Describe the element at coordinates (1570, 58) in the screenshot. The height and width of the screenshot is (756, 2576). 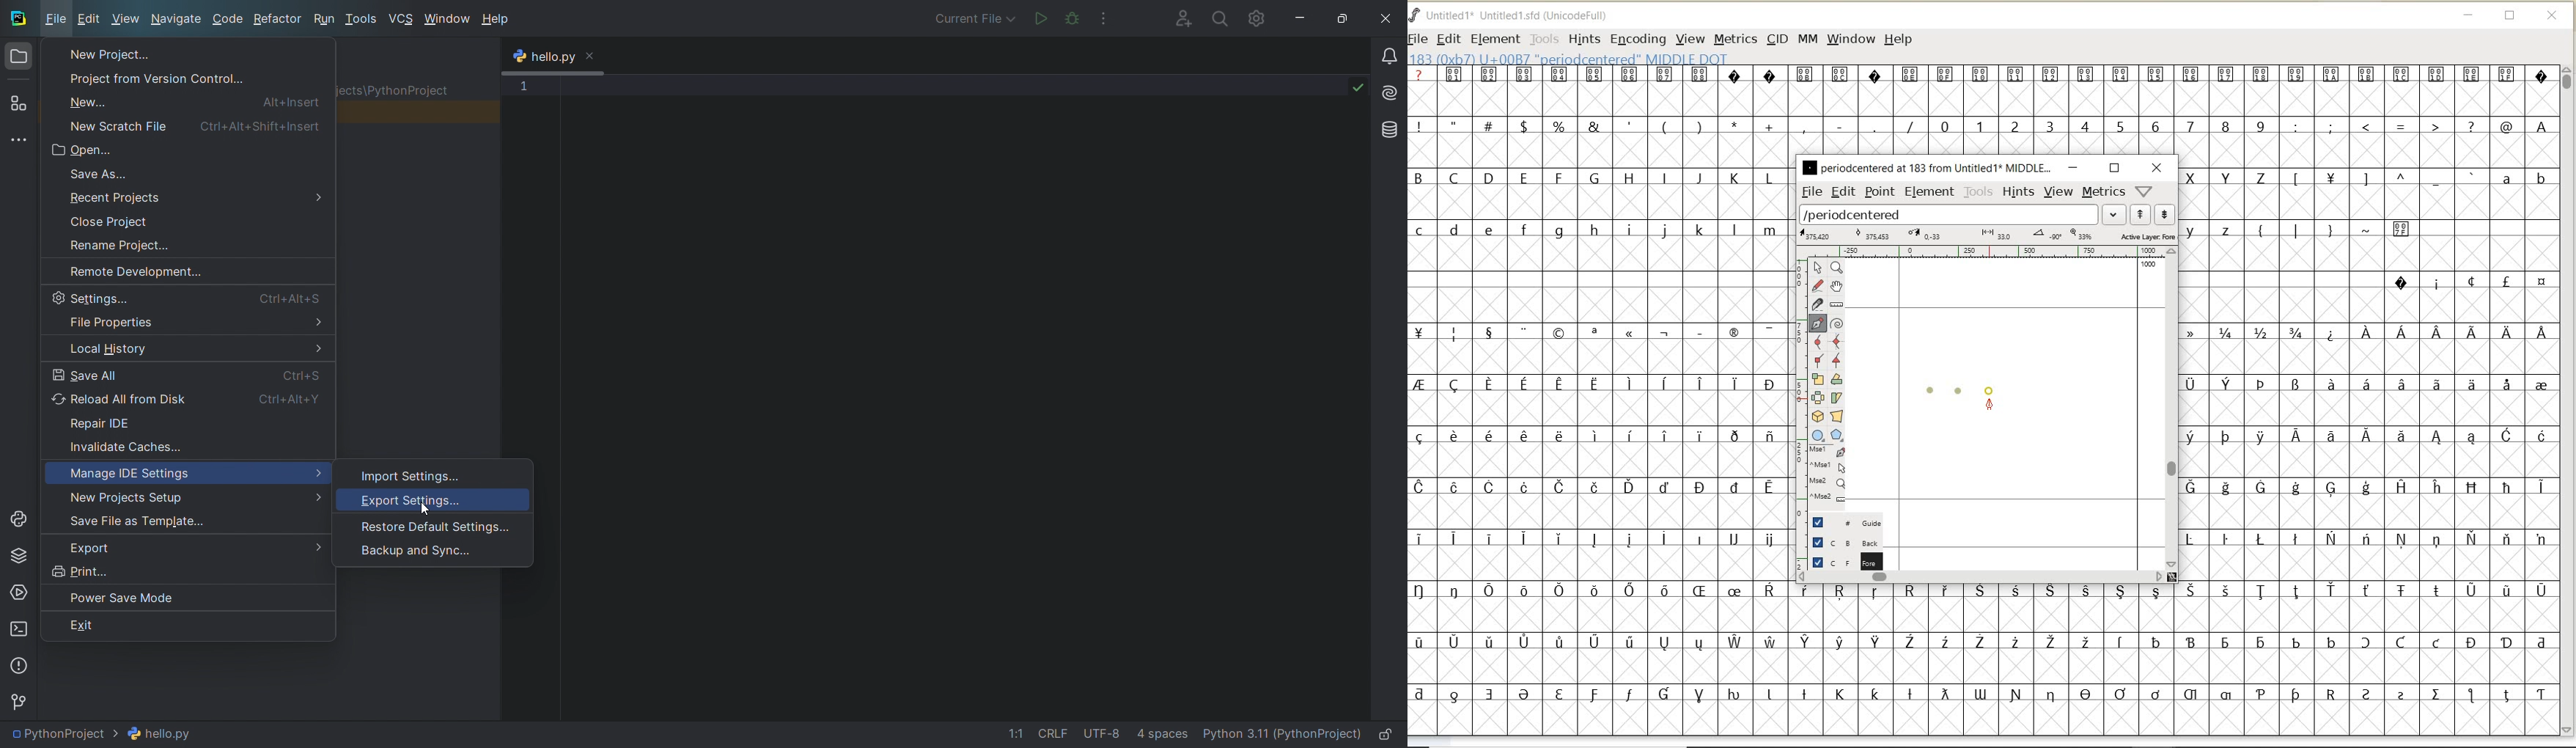
I see `glyph info` at that location.